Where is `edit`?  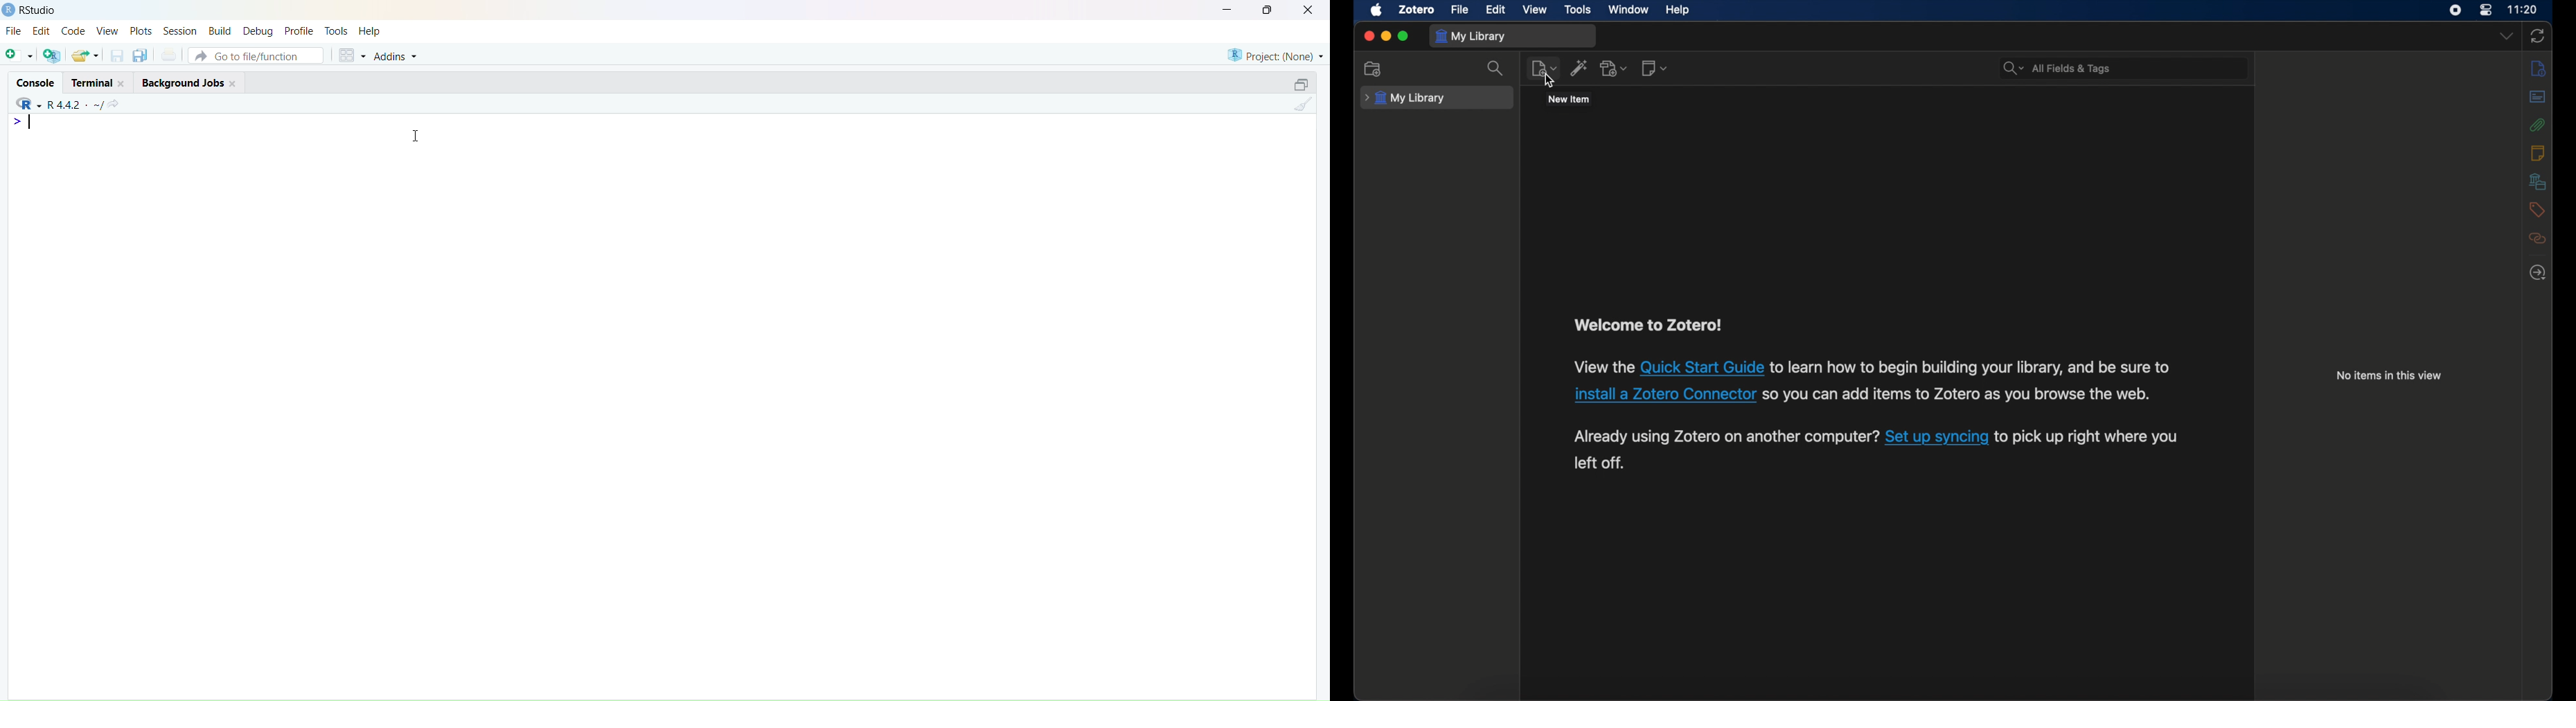 edit is located at coordinates (43, 30).